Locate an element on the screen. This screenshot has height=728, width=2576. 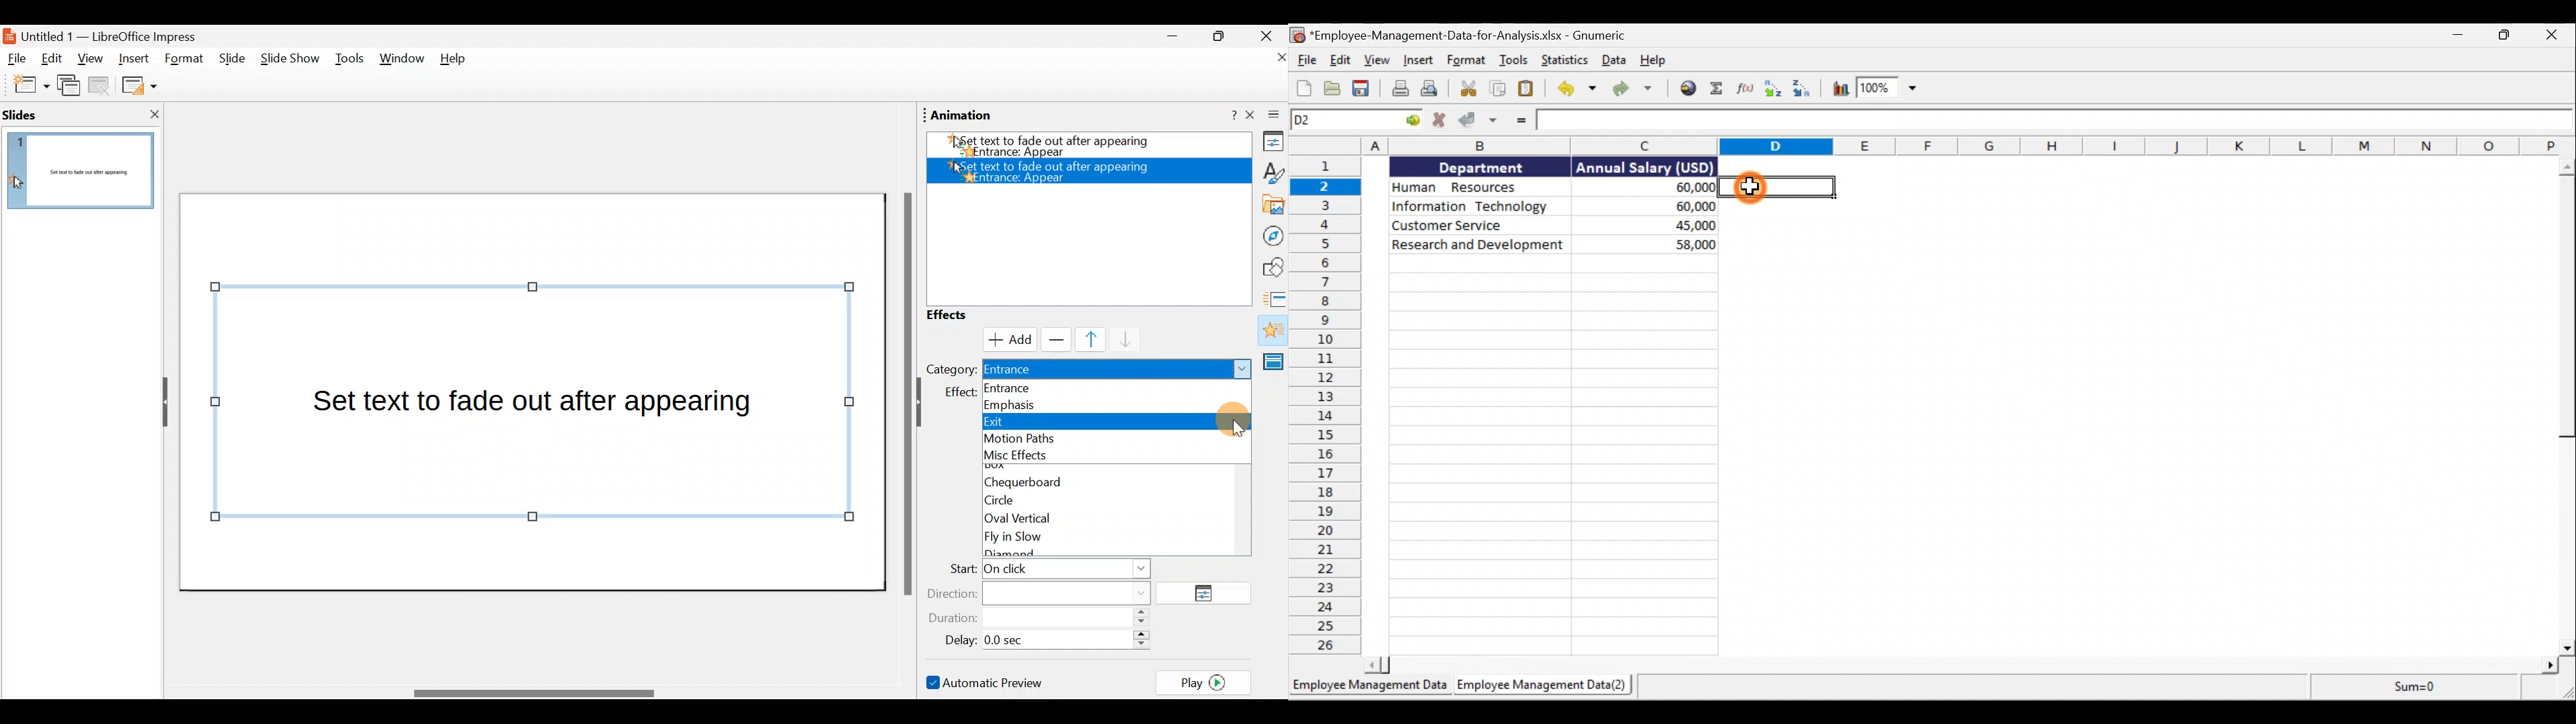
scroll bar is located at coordinates (1953, 665).